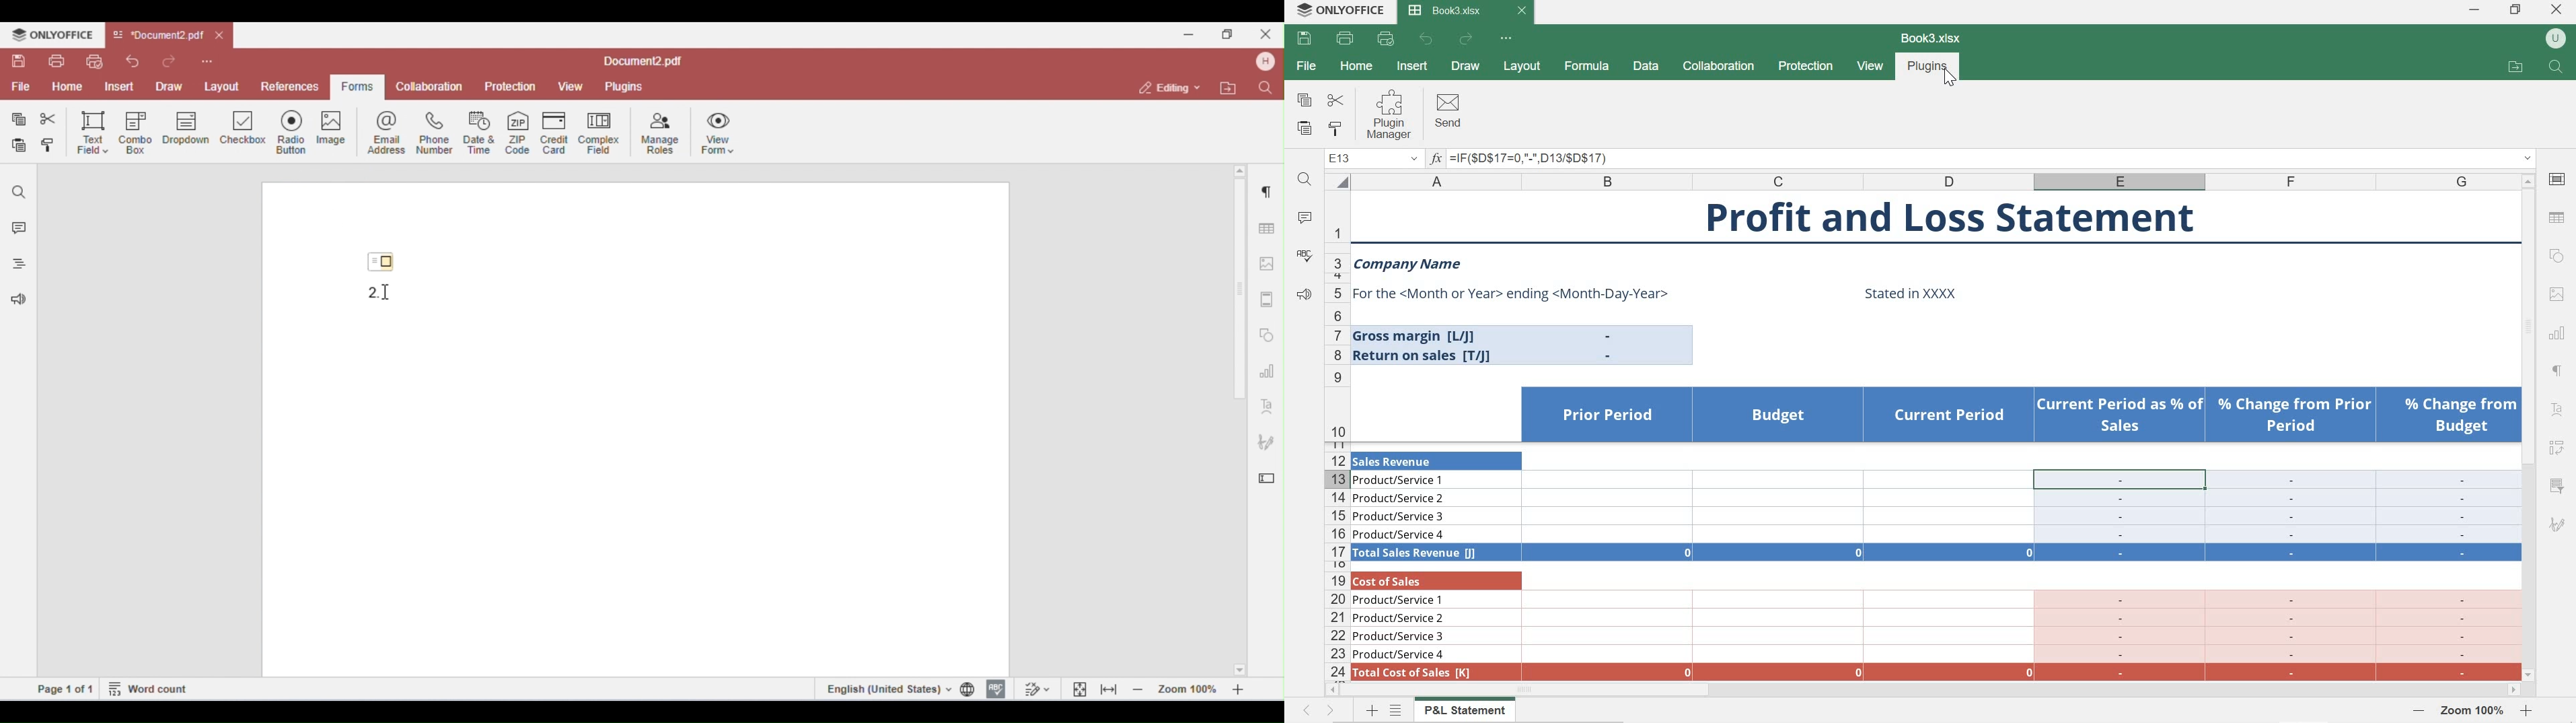 The height and width of the screenshot is (728, 2576). I want to click on cut, so click(1336, 102).